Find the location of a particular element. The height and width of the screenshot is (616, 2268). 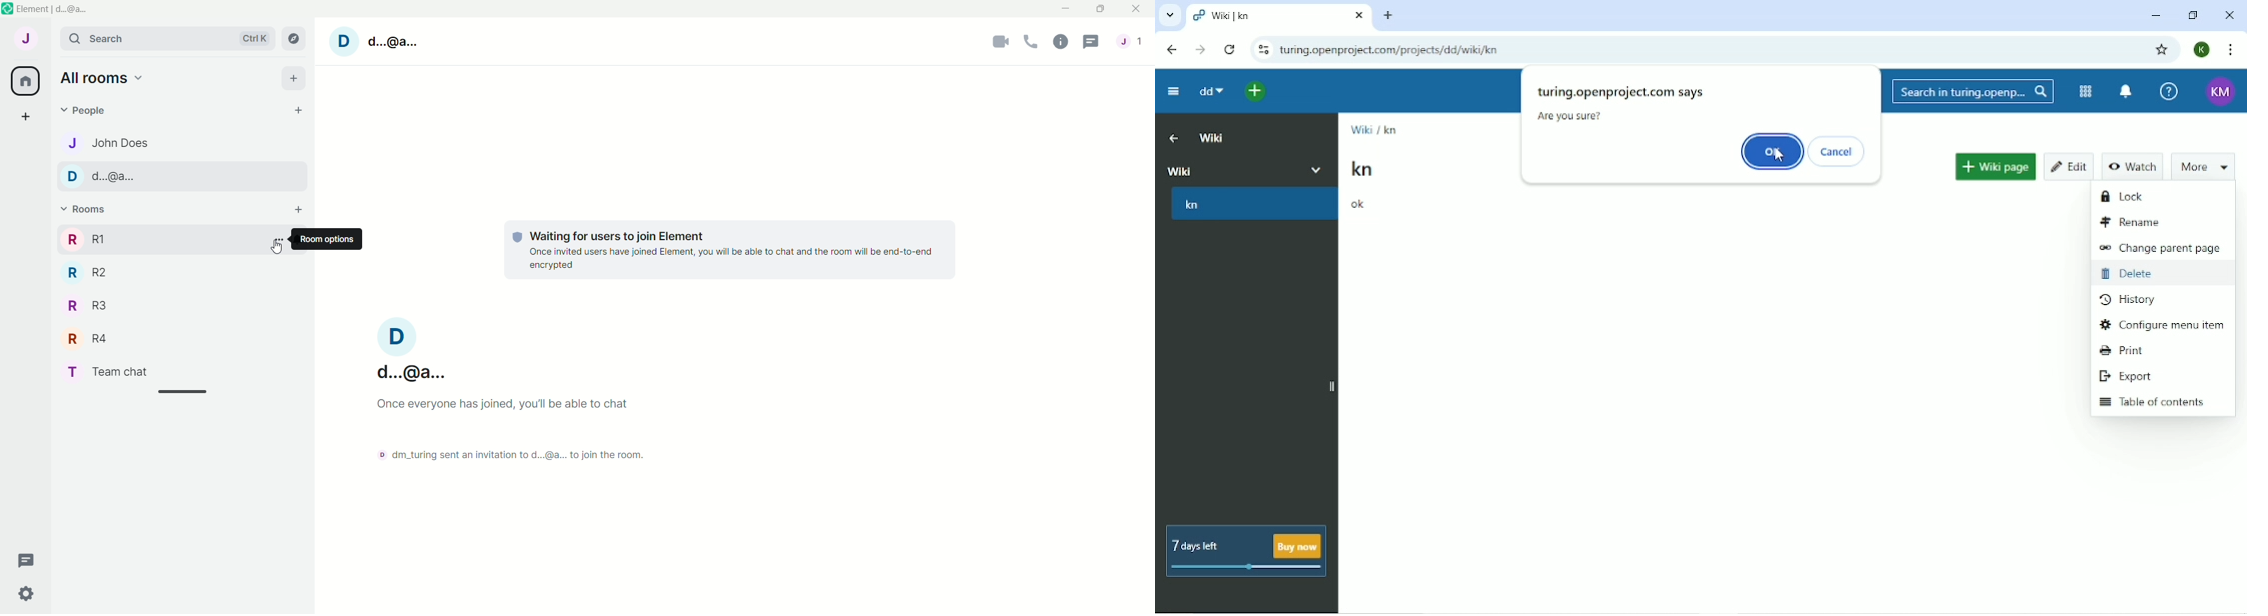

buy now  is located at coordinates (1302, 547).